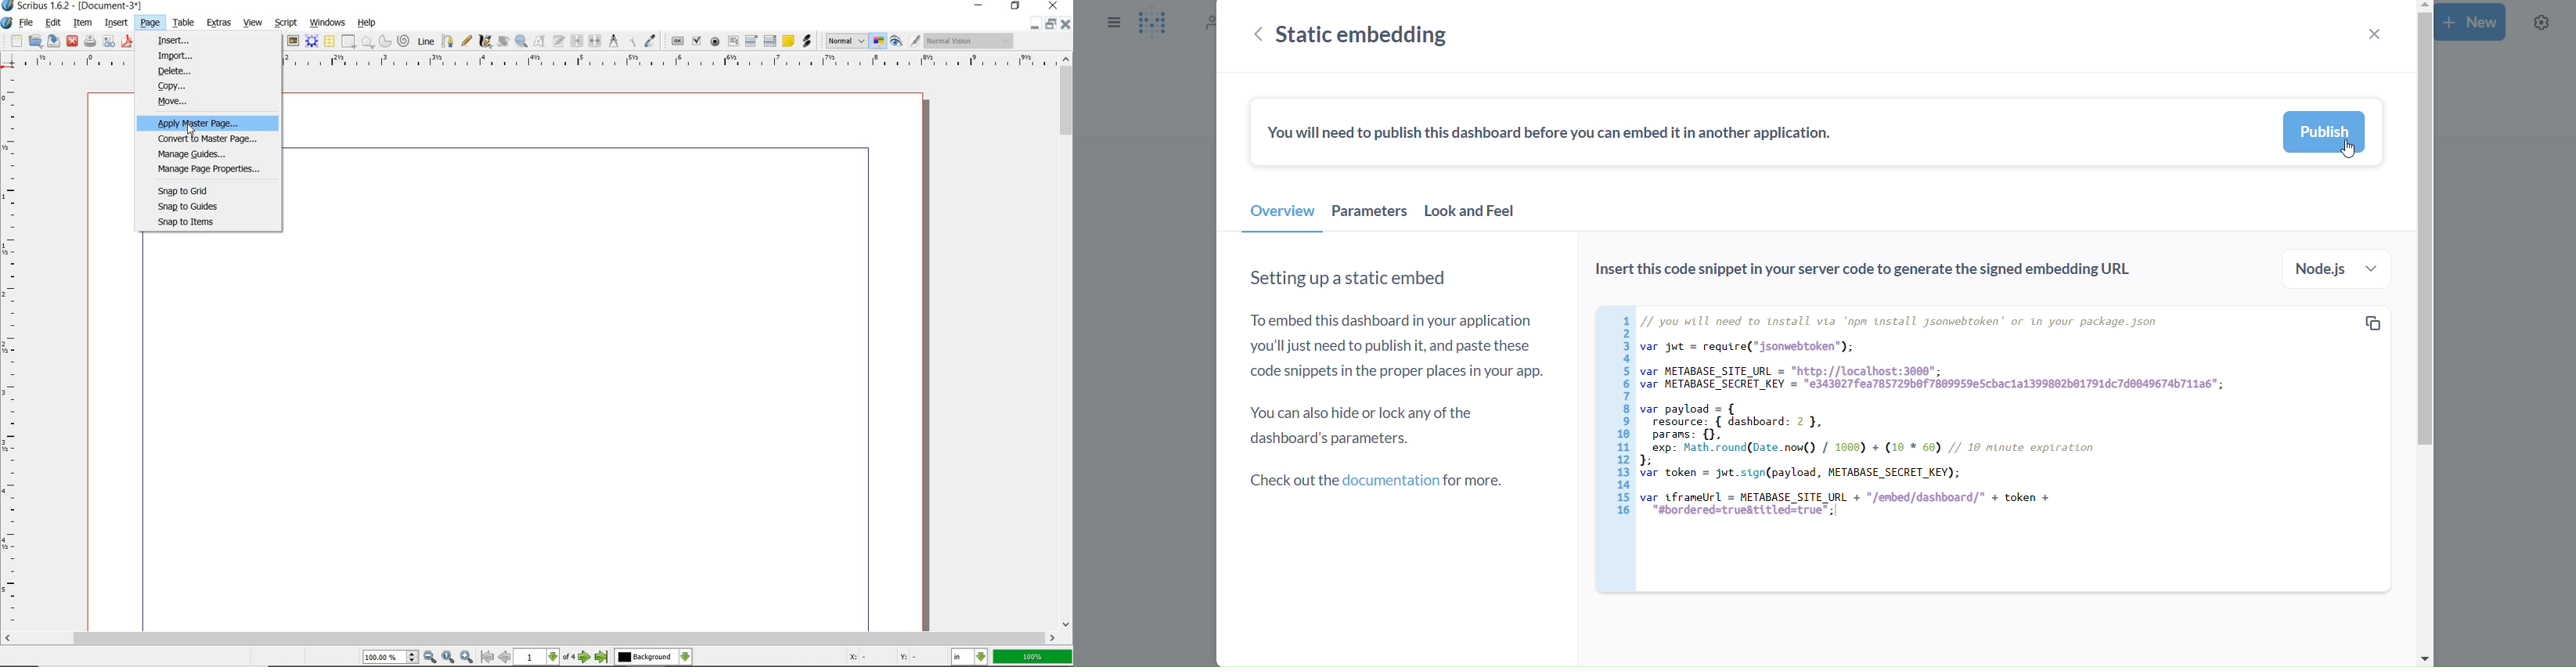 This screenshot has width=2576, height=672. I want to click on text annotation, so click(787, 41).